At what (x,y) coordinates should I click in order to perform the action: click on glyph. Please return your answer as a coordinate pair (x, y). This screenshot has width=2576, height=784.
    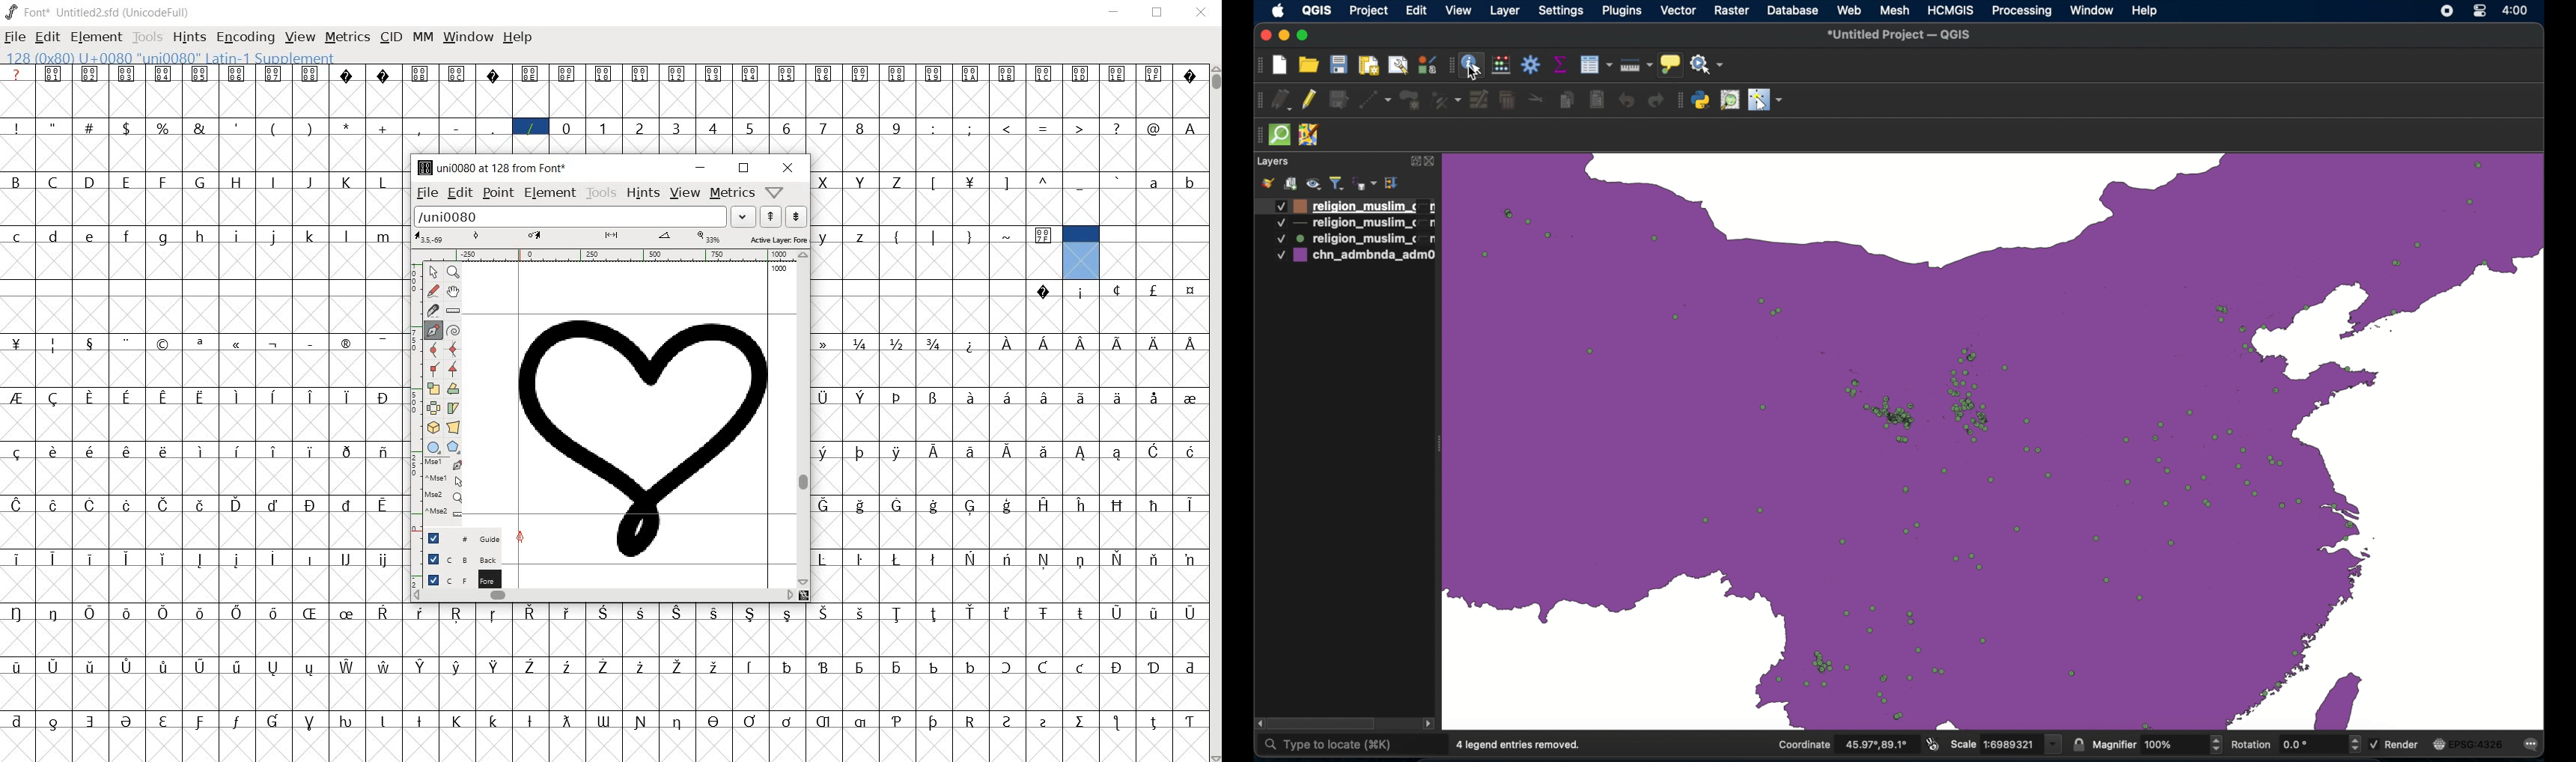
    Looking at the image, I should click on (418, 129).